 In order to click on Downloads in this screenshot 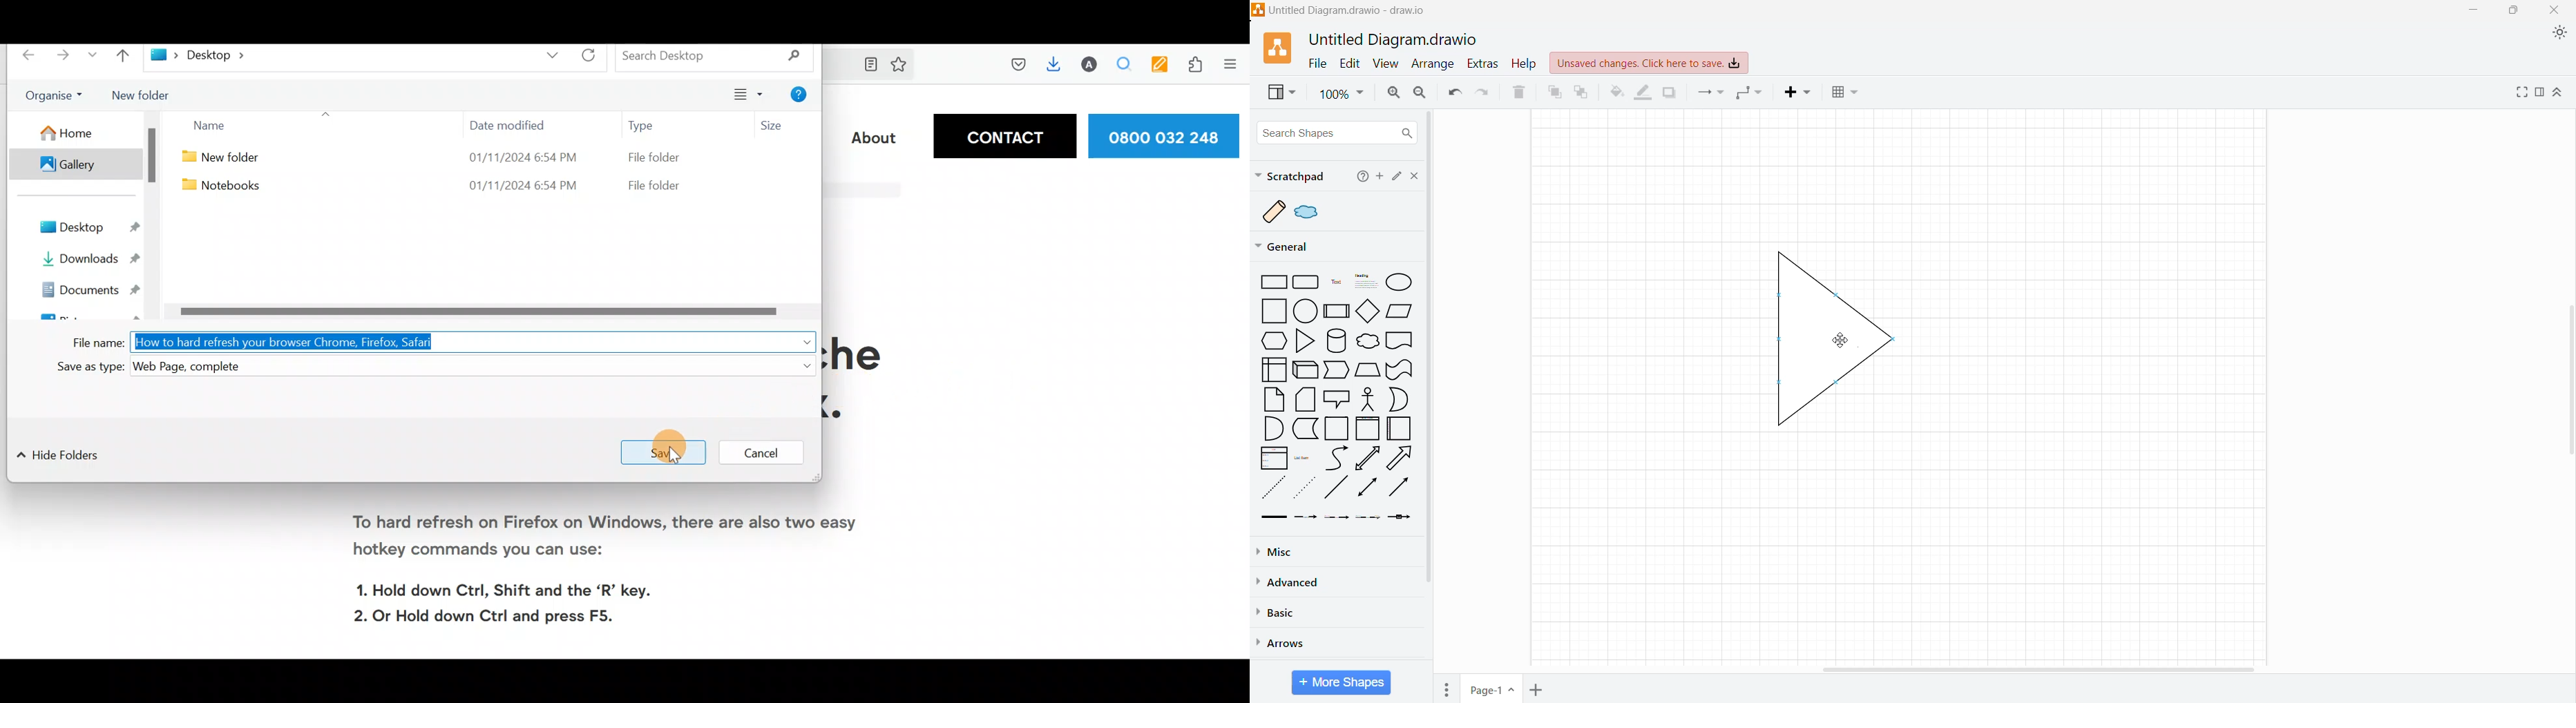, I will do `click(96, 260)`.